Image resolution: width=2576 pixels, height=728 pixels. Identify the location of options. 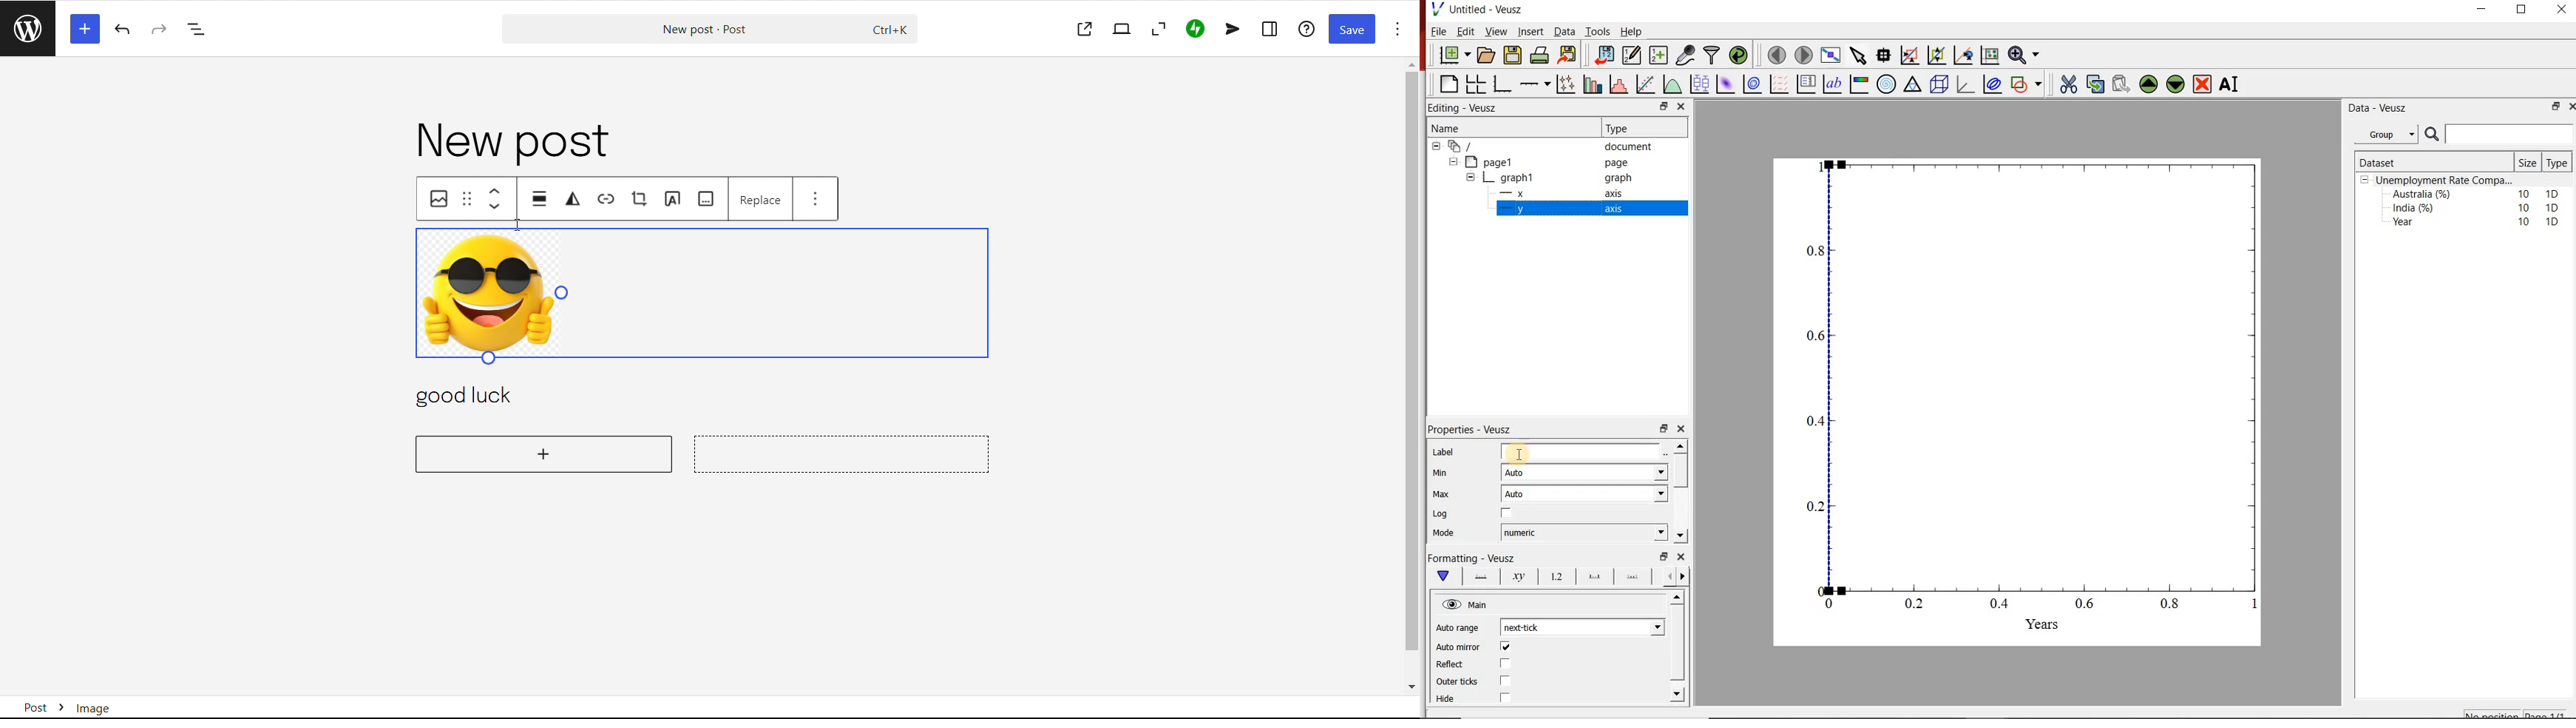
(1397, 29).